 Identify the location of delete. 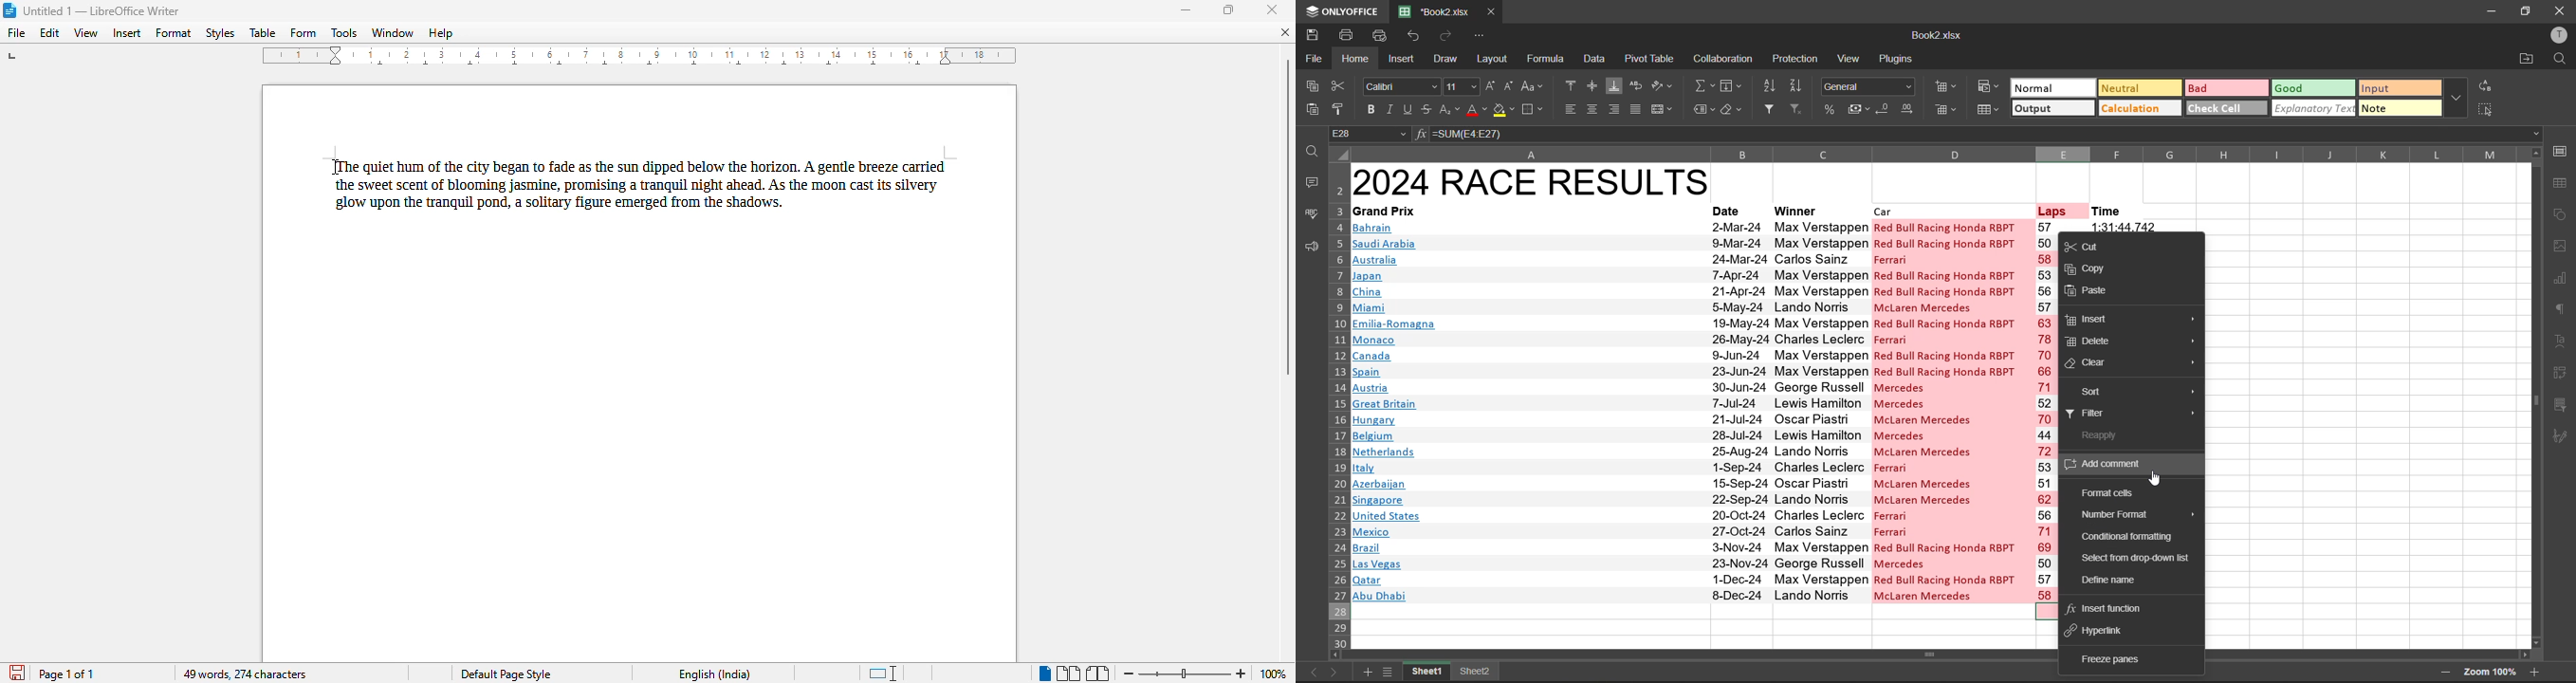
(2130, 341).